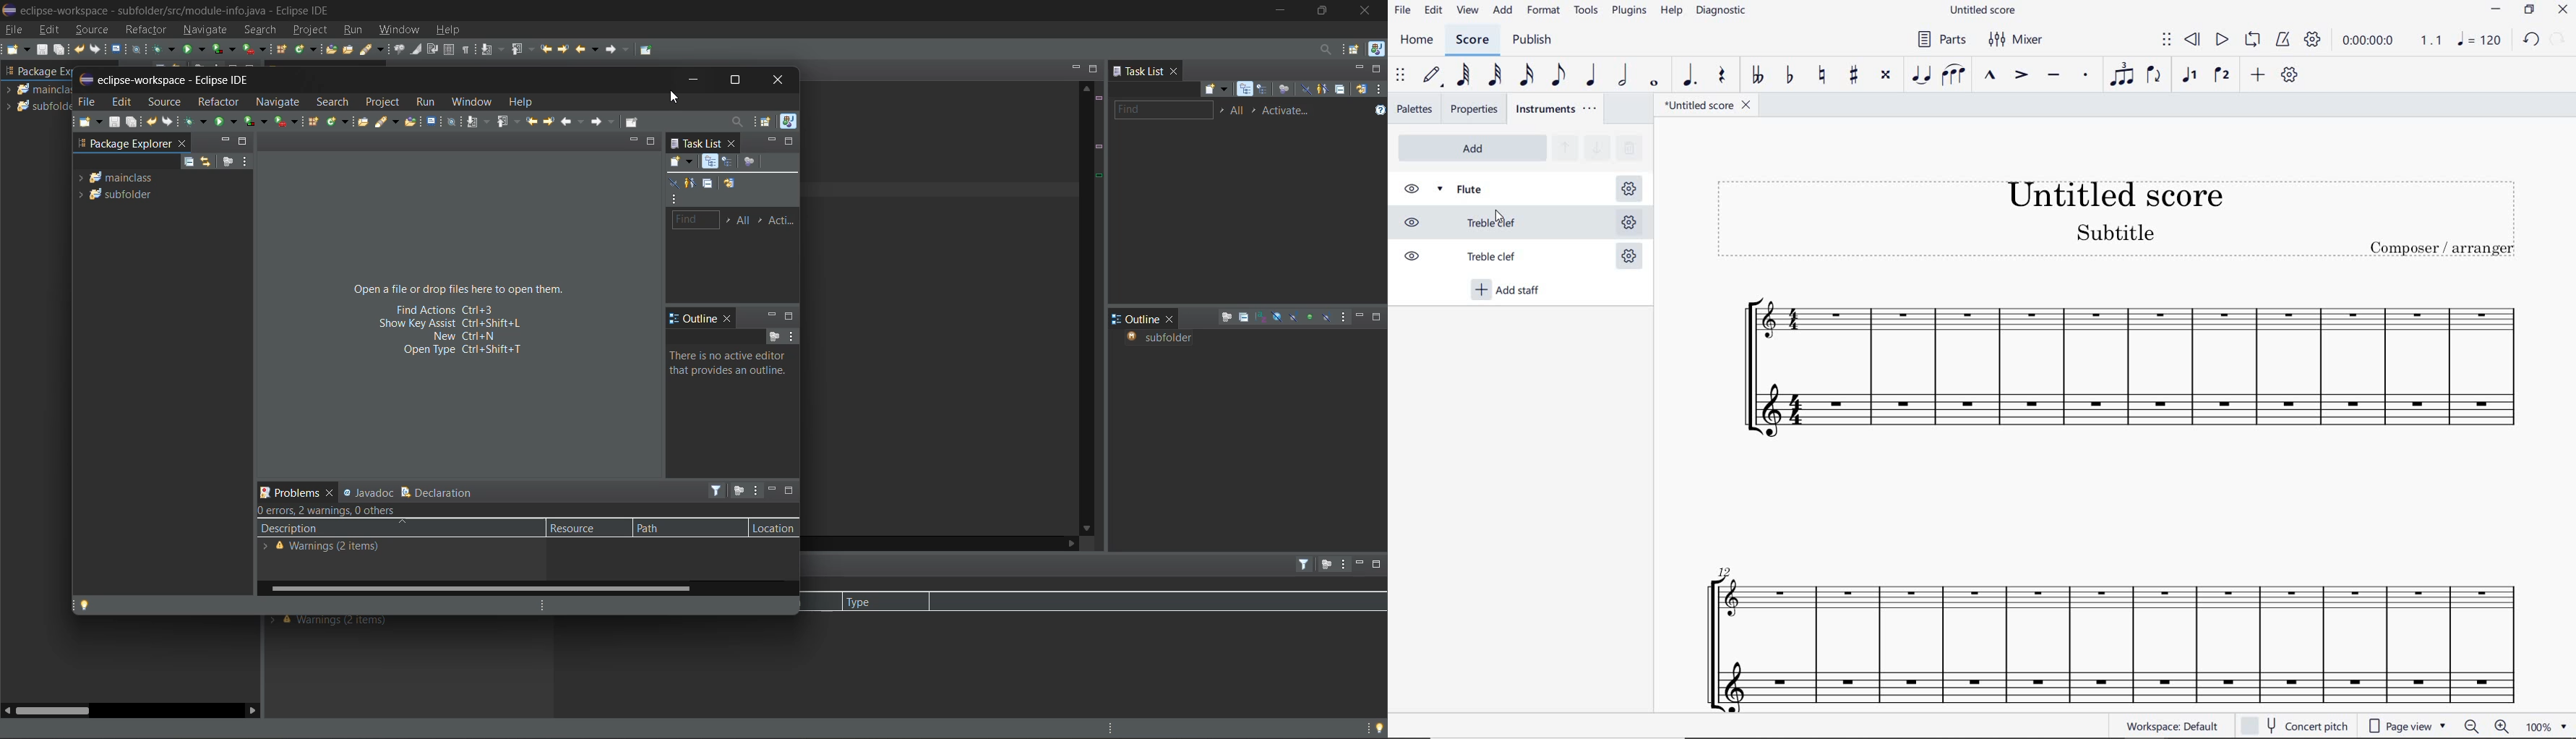 The image size is (2576, 756). What do you see at coordinates (122, 101) in the screenshot?
I see `edit` at bounding box center [122, 101].